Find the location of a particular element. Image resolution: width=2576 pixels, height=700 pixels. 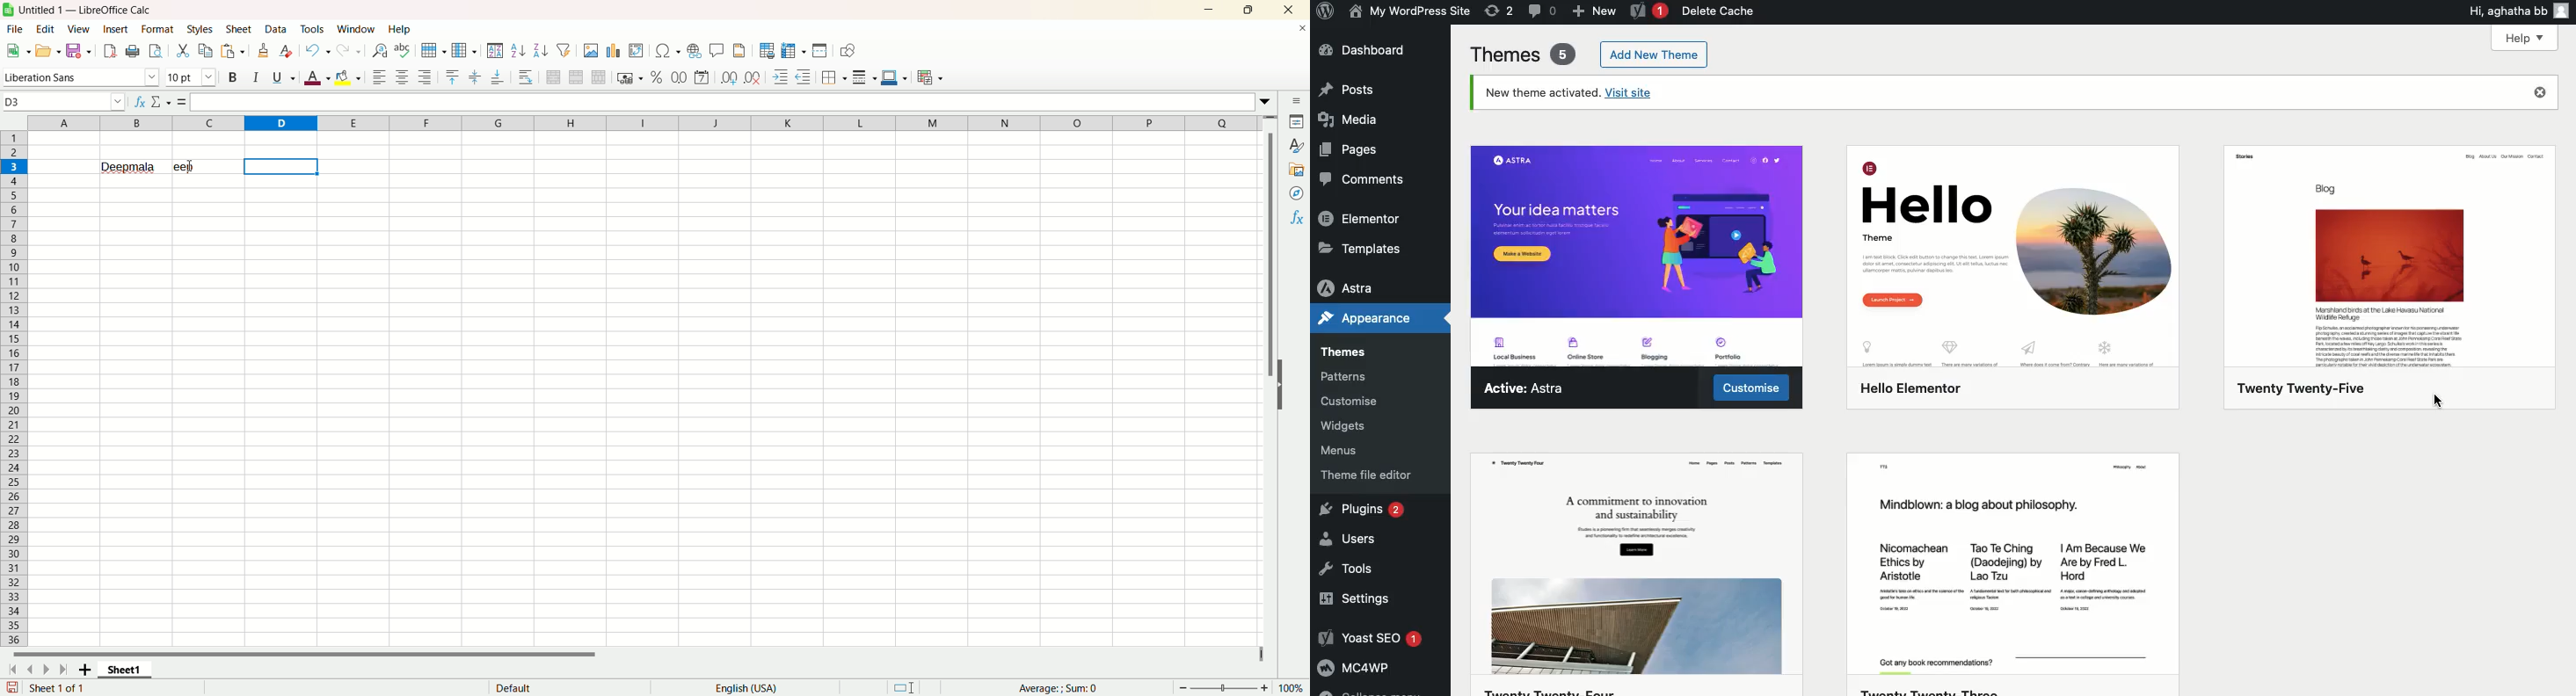

zoom out is located at coordinates (1184, 687).